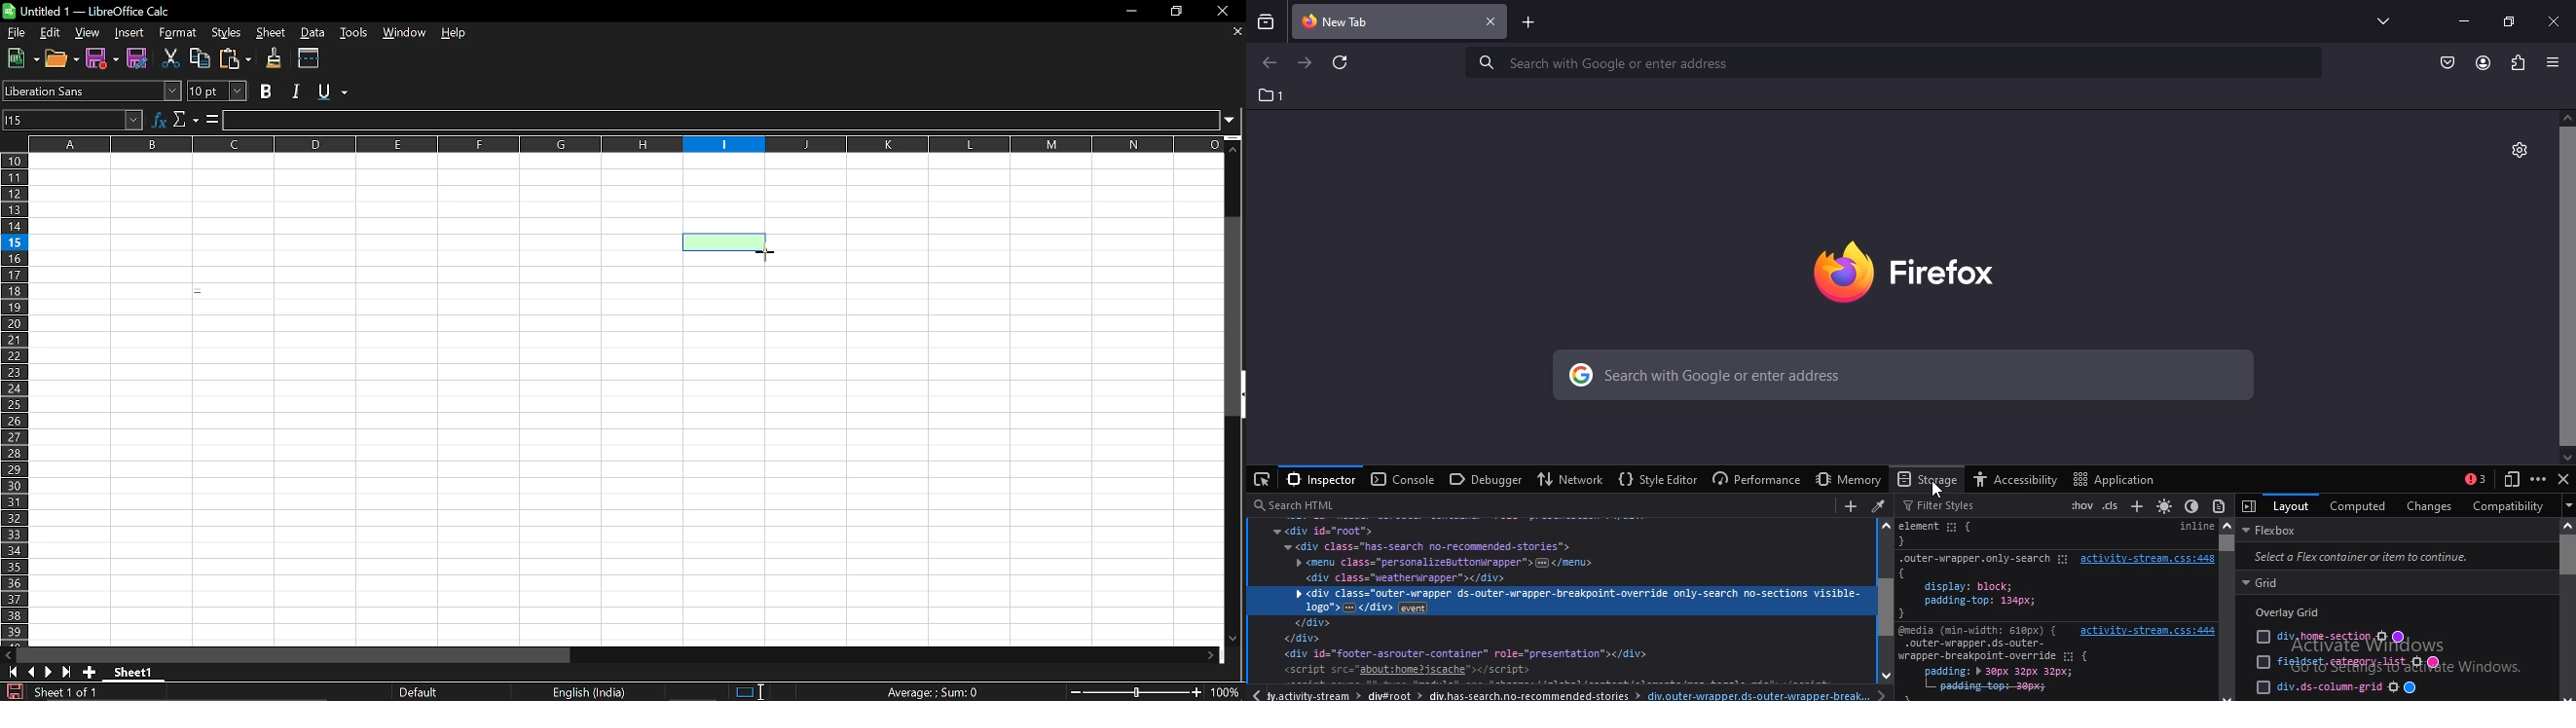  Describe the element at coordinates (1209, 654) in the screenshot. I see `Move down` at that location.